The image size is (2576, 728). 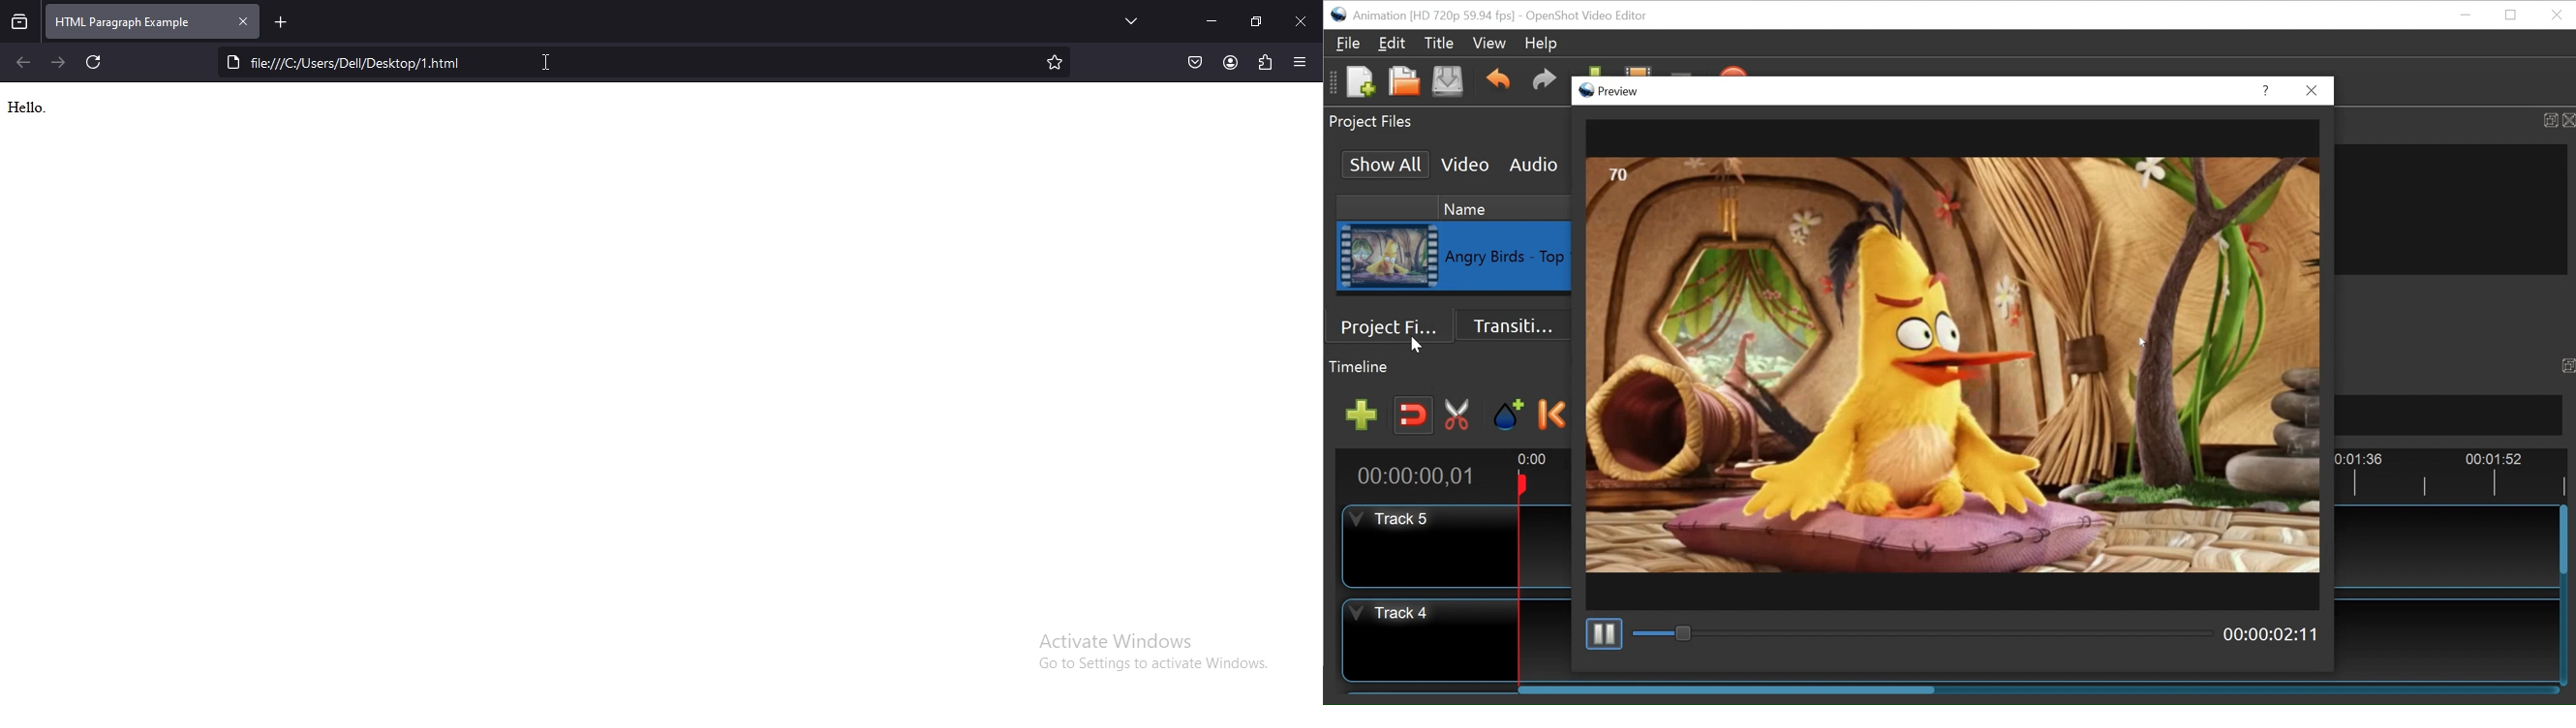 What do you see at coordinates (1393, 44) in the screenshot?
I see `Edit` at bounding box center [1393, 44].